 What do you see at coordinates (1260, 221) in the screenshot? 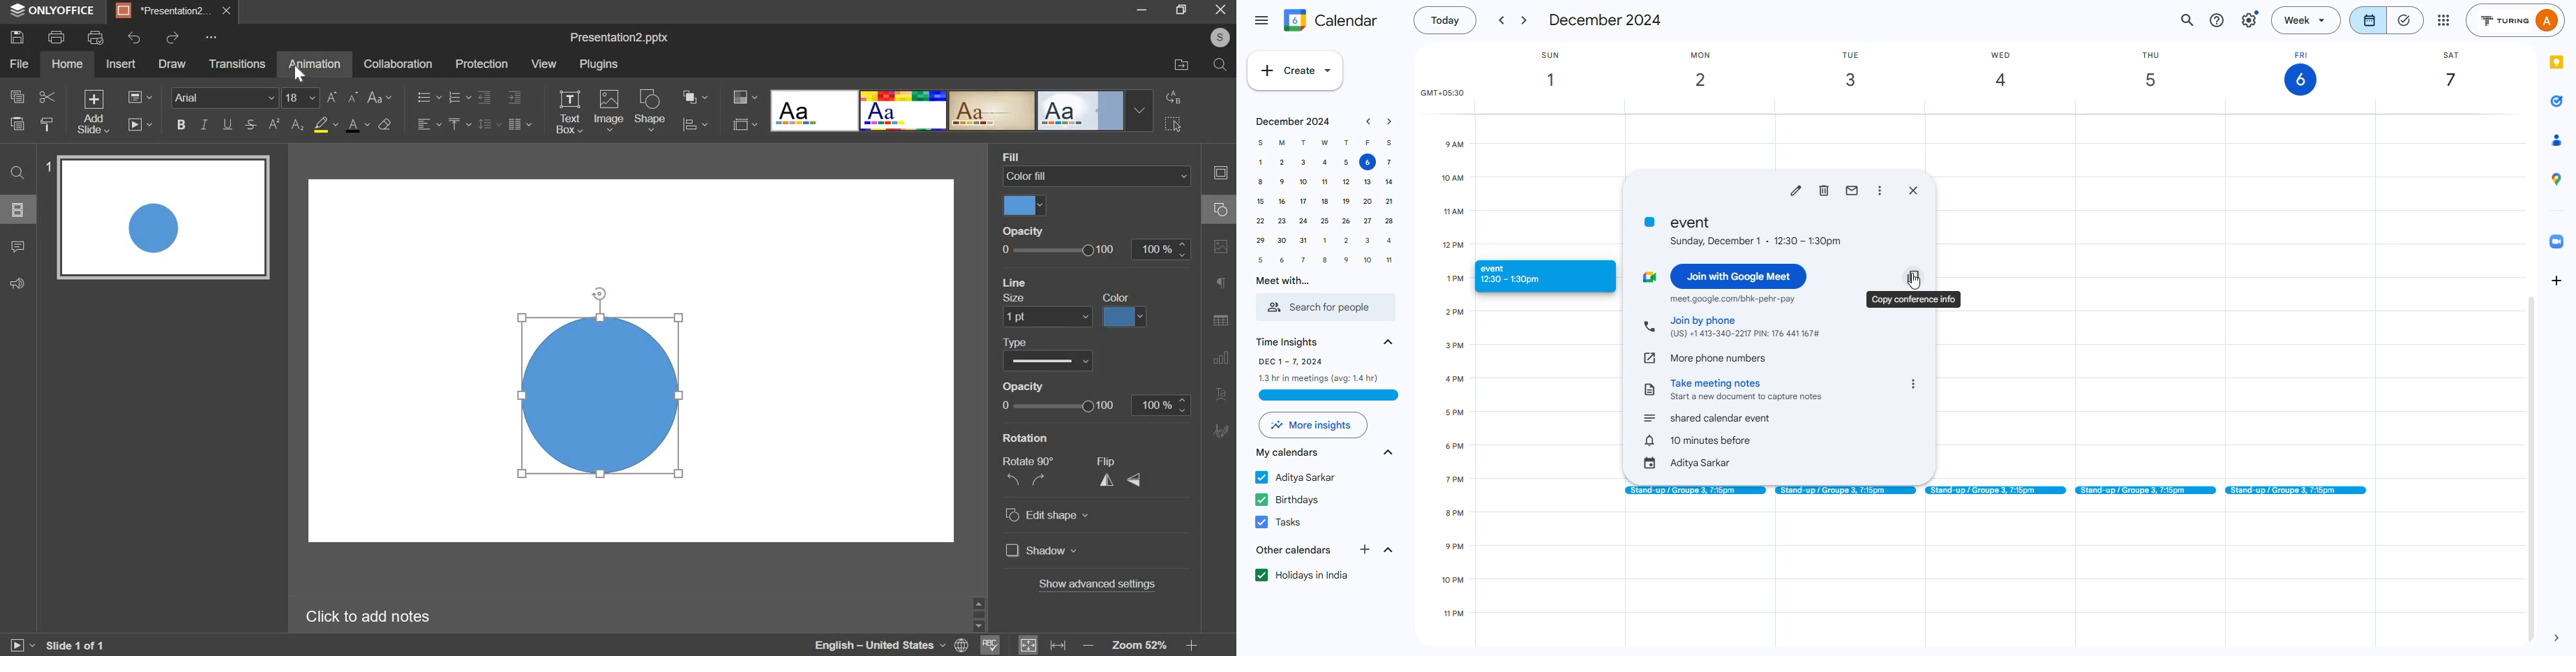
I see `22` at bounding box center [1260, 221].